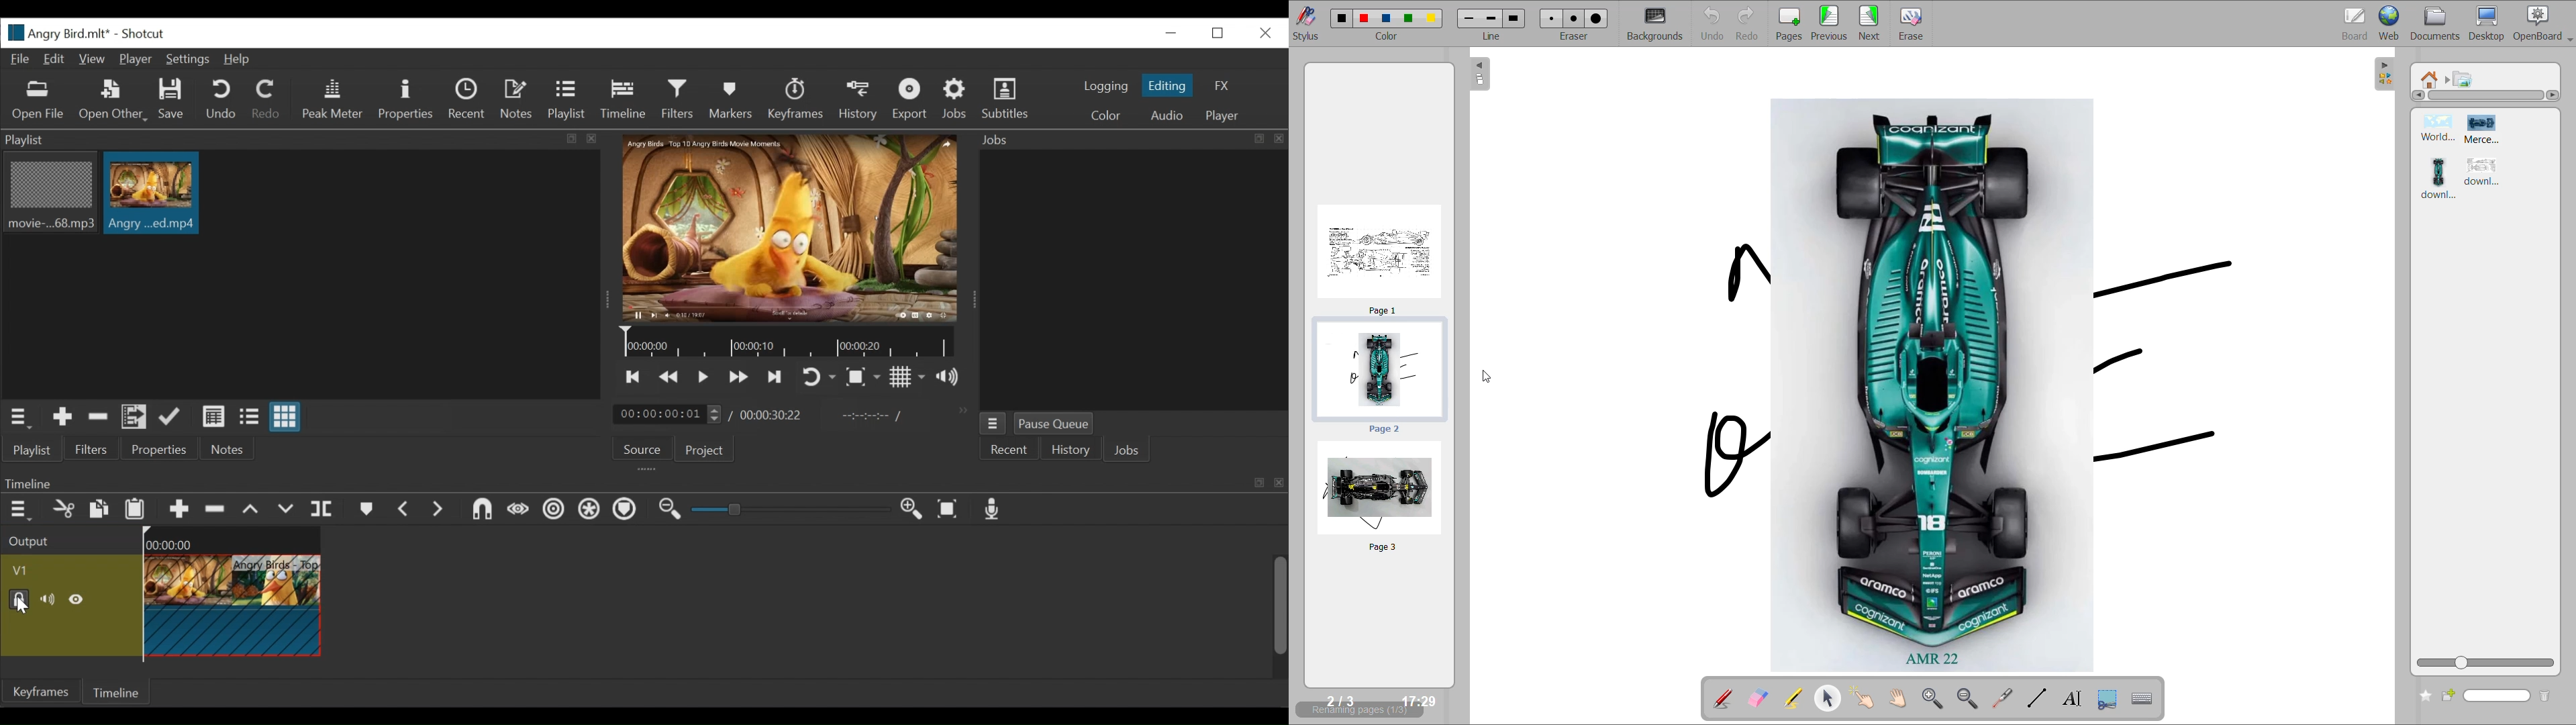 Image resolution: width=2576 pixels, height=728 pixels. What do you see at coordinates (2435, 23) in the screenshot?
I see `documents` at bounding box center [2435, 23].